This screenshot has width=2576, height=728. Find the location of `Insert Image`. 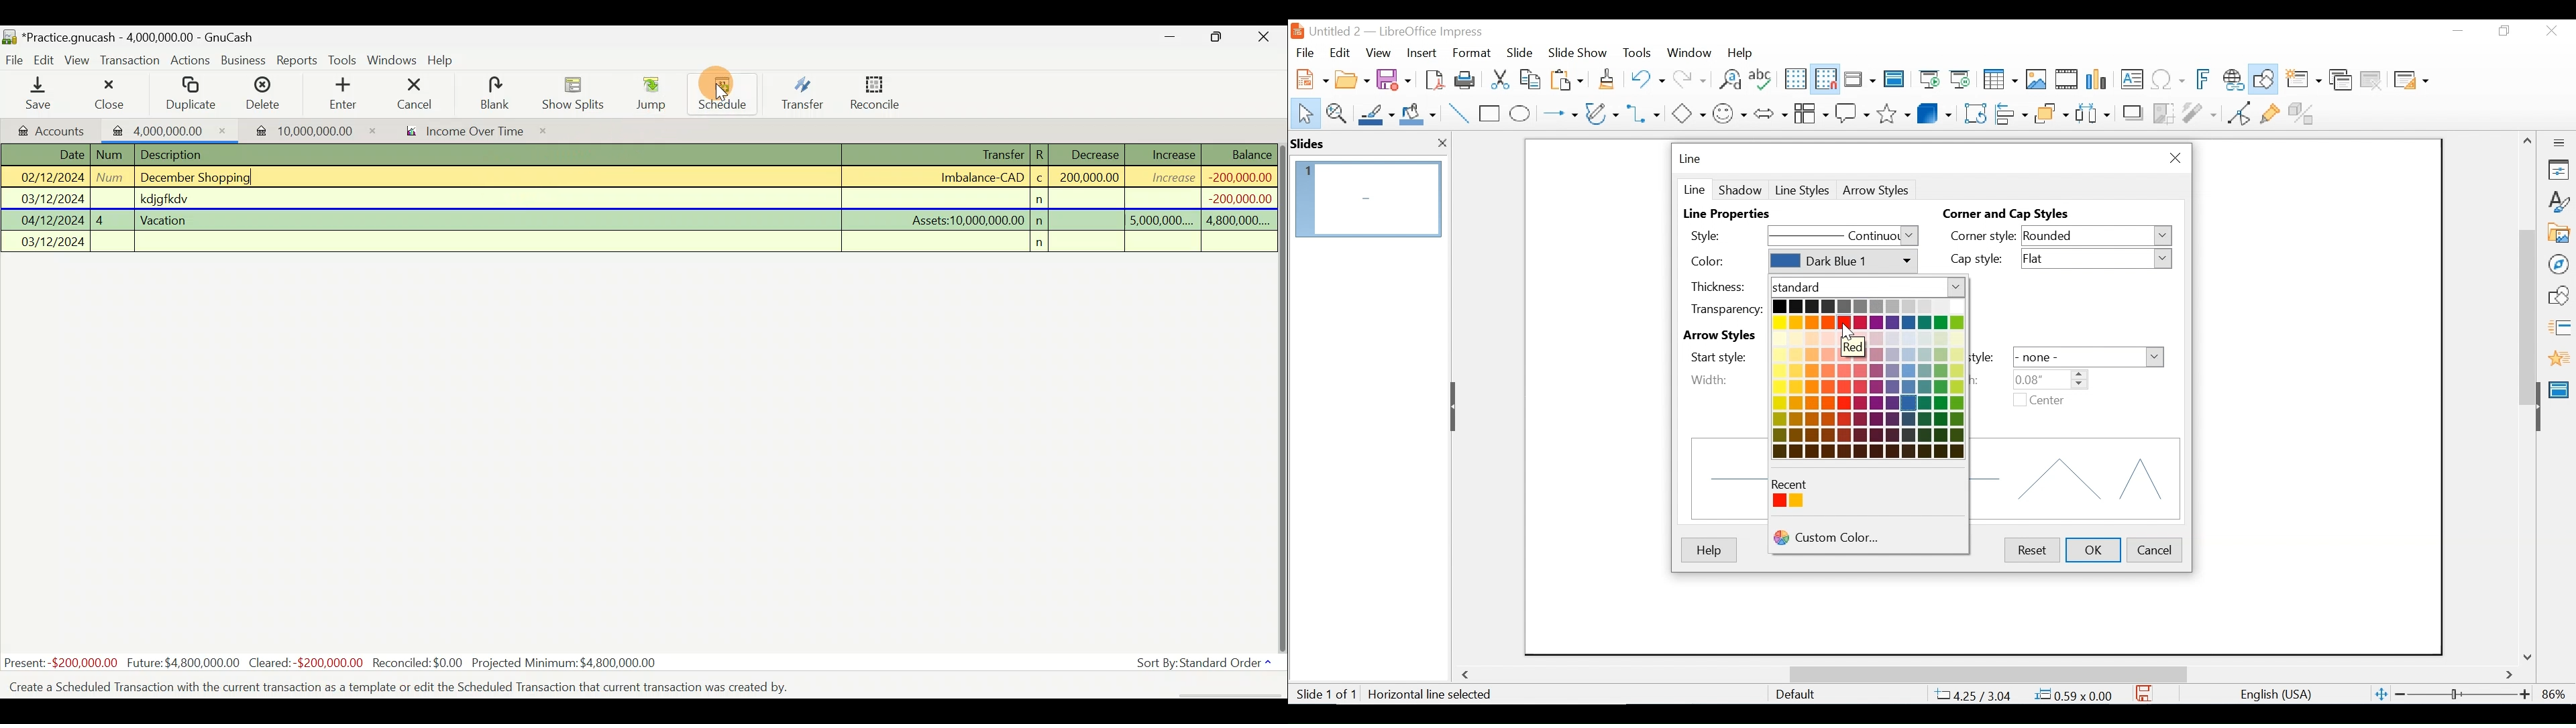

Insert Image is located at coordinates (2035, 80).